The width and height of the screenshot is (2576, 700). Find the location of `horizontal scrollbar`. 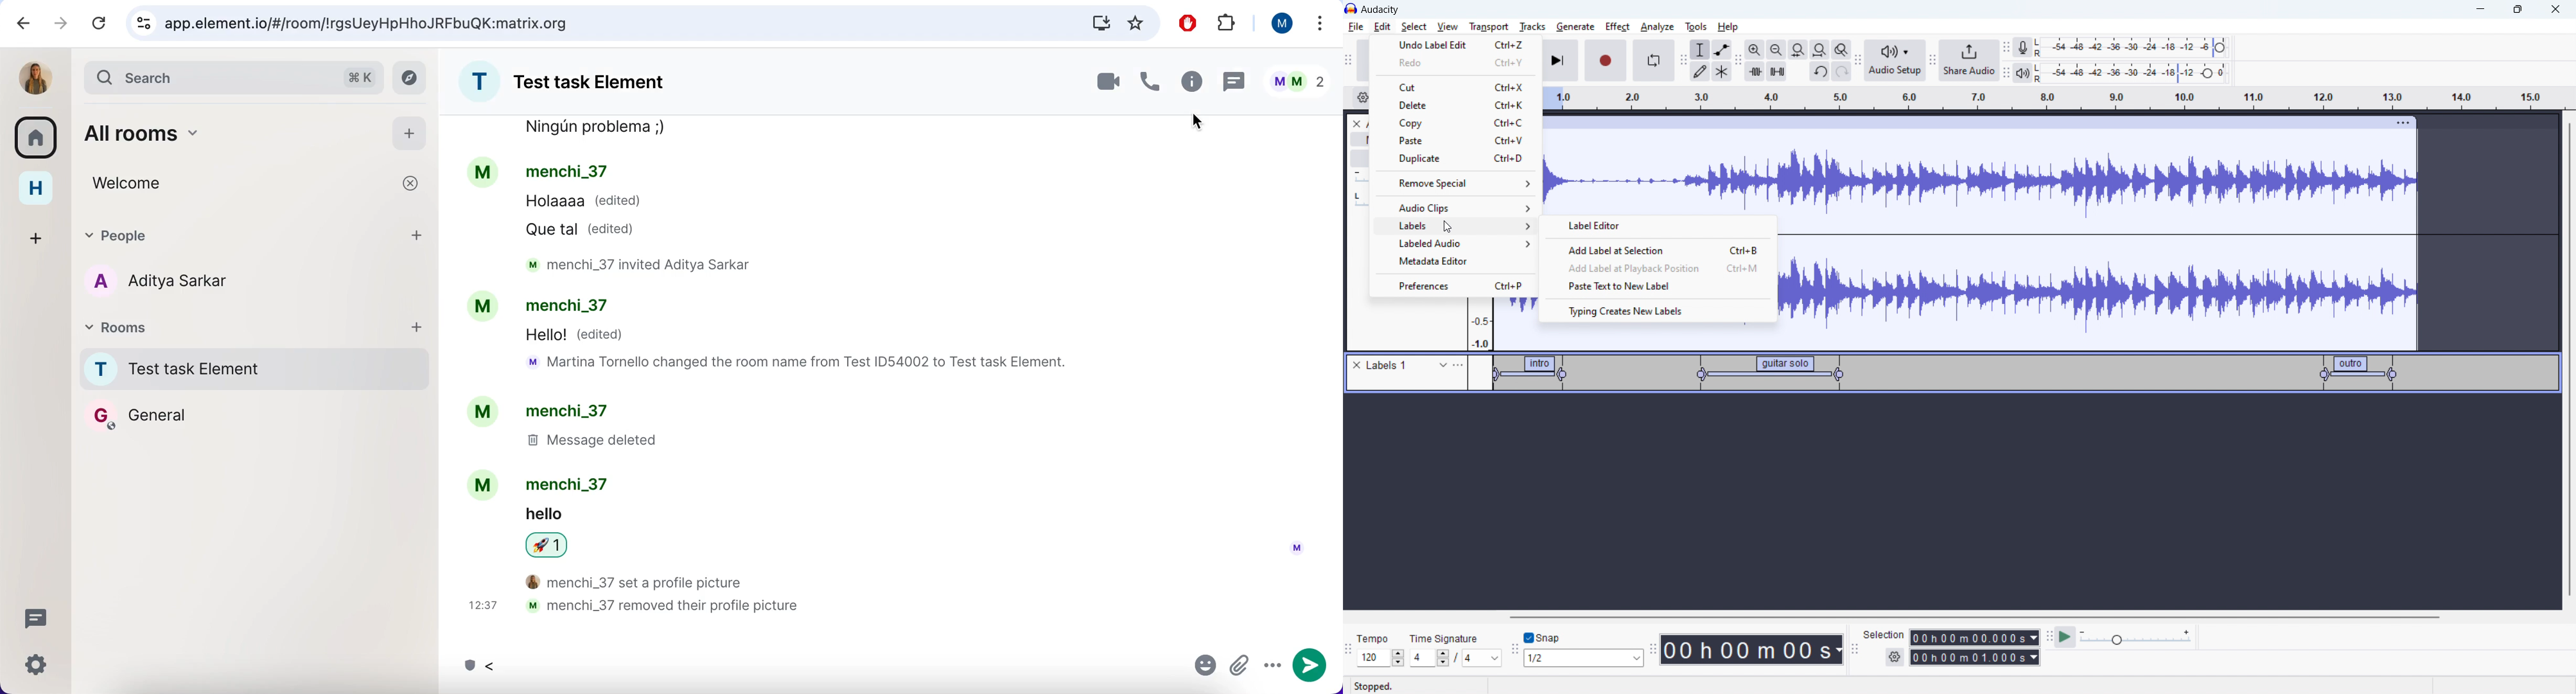

horizontal scrollbar is located at coordinates (1976, 617).